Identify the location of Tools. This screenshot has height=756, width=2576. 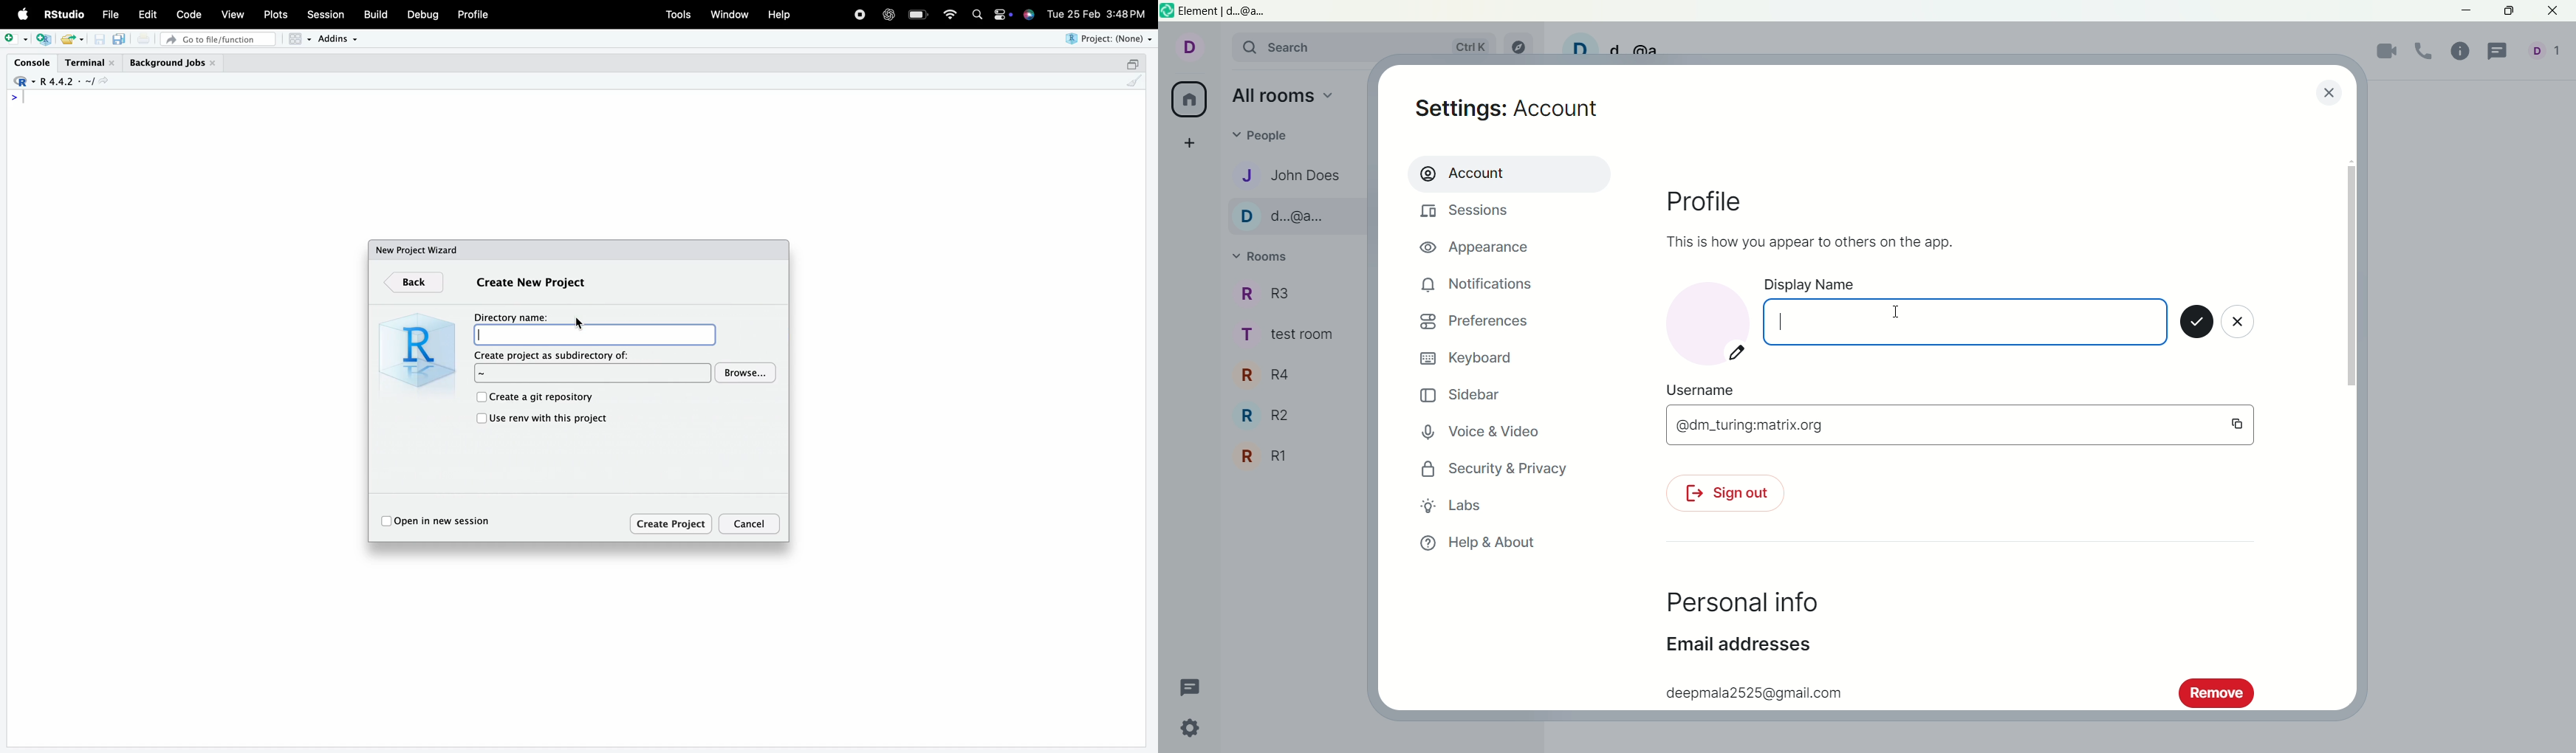
(678, 15).